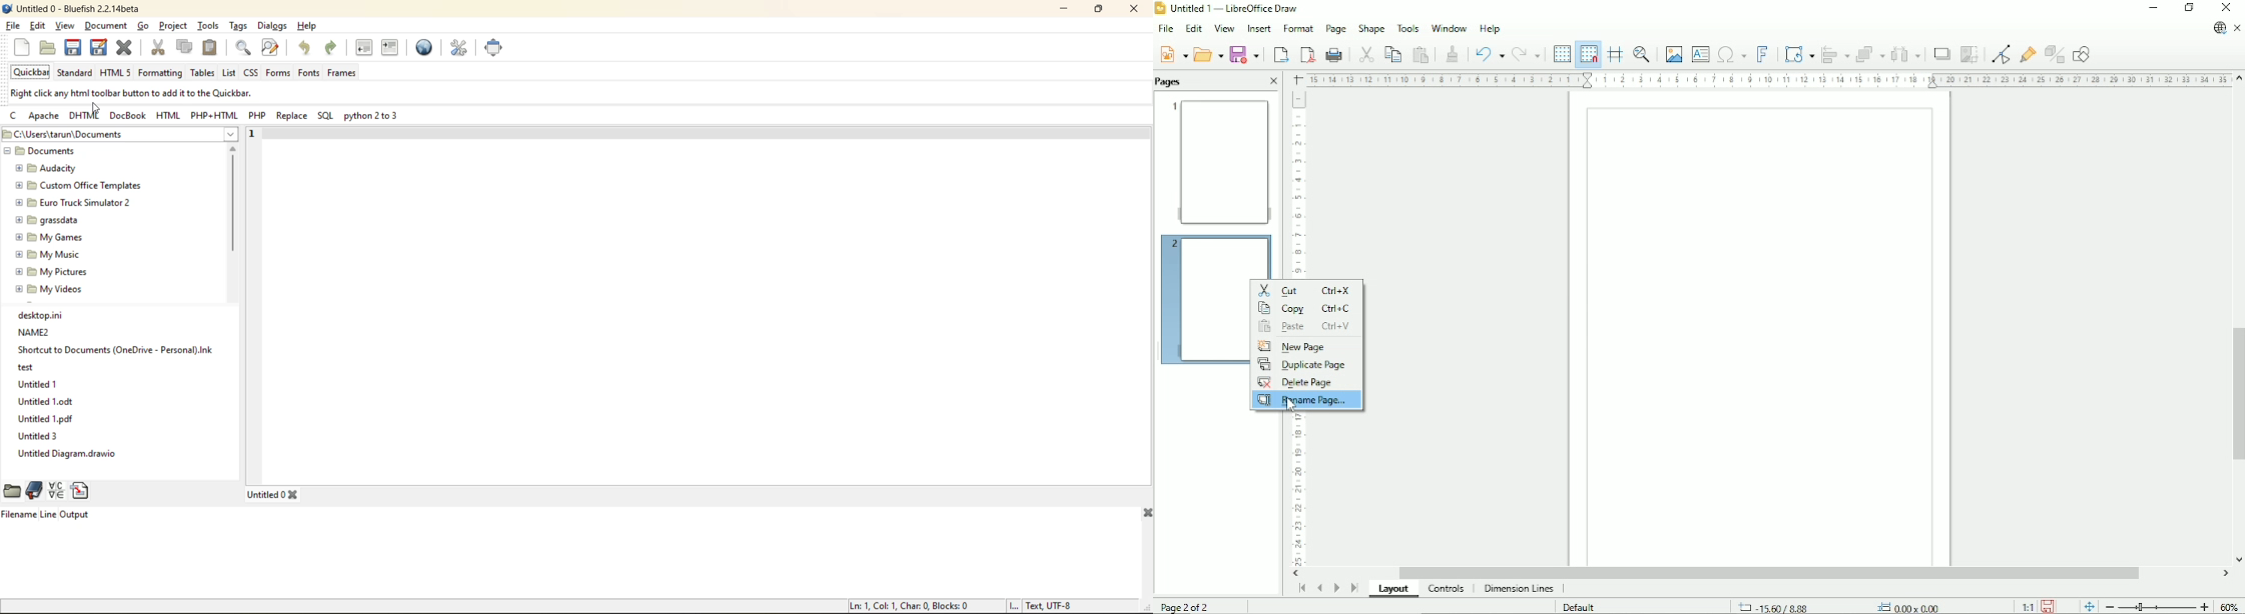 Image resolution: width=2268 pixels, height=616 pixels. What do you see at coordinates (1230, 9) in the screenshot?
I see `Title` at bounding box center [1230, 9].